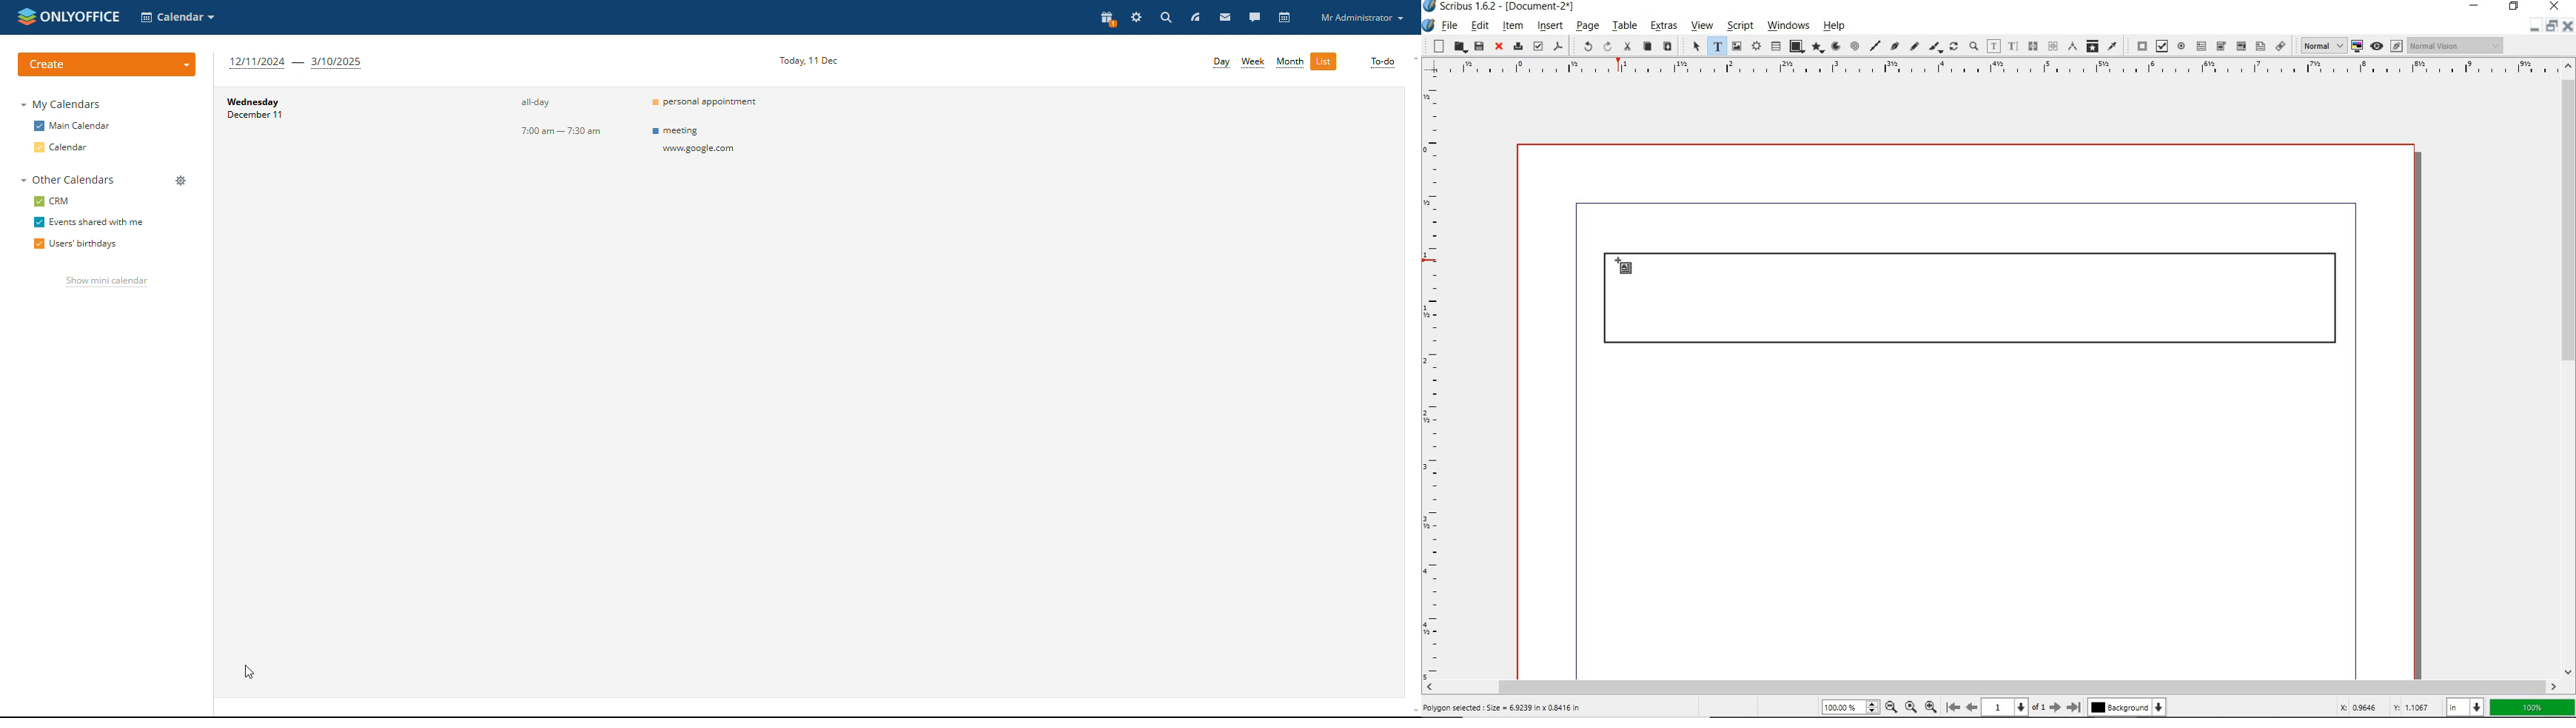  Describe the element at coordinates (252, 671) in the screenshot. I see `cursor` at that location.